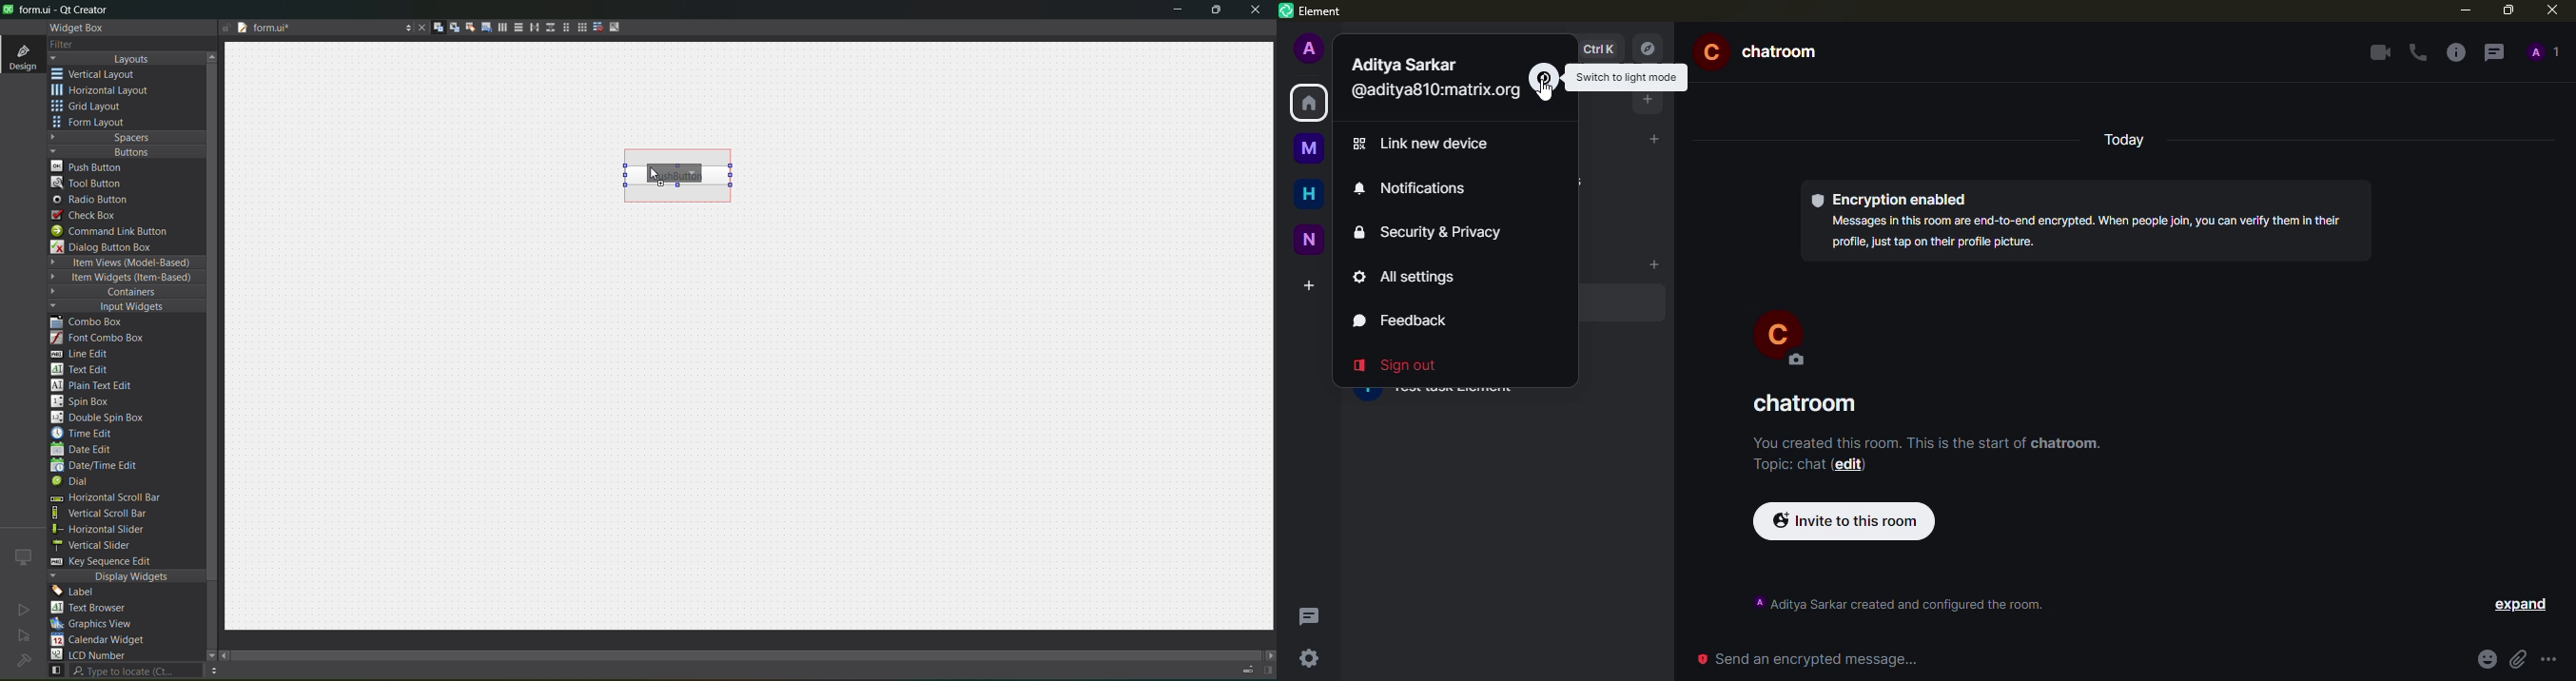 The width and height of the screenshot is (2576, 700). I want to click on create space, so click(1309, 284).